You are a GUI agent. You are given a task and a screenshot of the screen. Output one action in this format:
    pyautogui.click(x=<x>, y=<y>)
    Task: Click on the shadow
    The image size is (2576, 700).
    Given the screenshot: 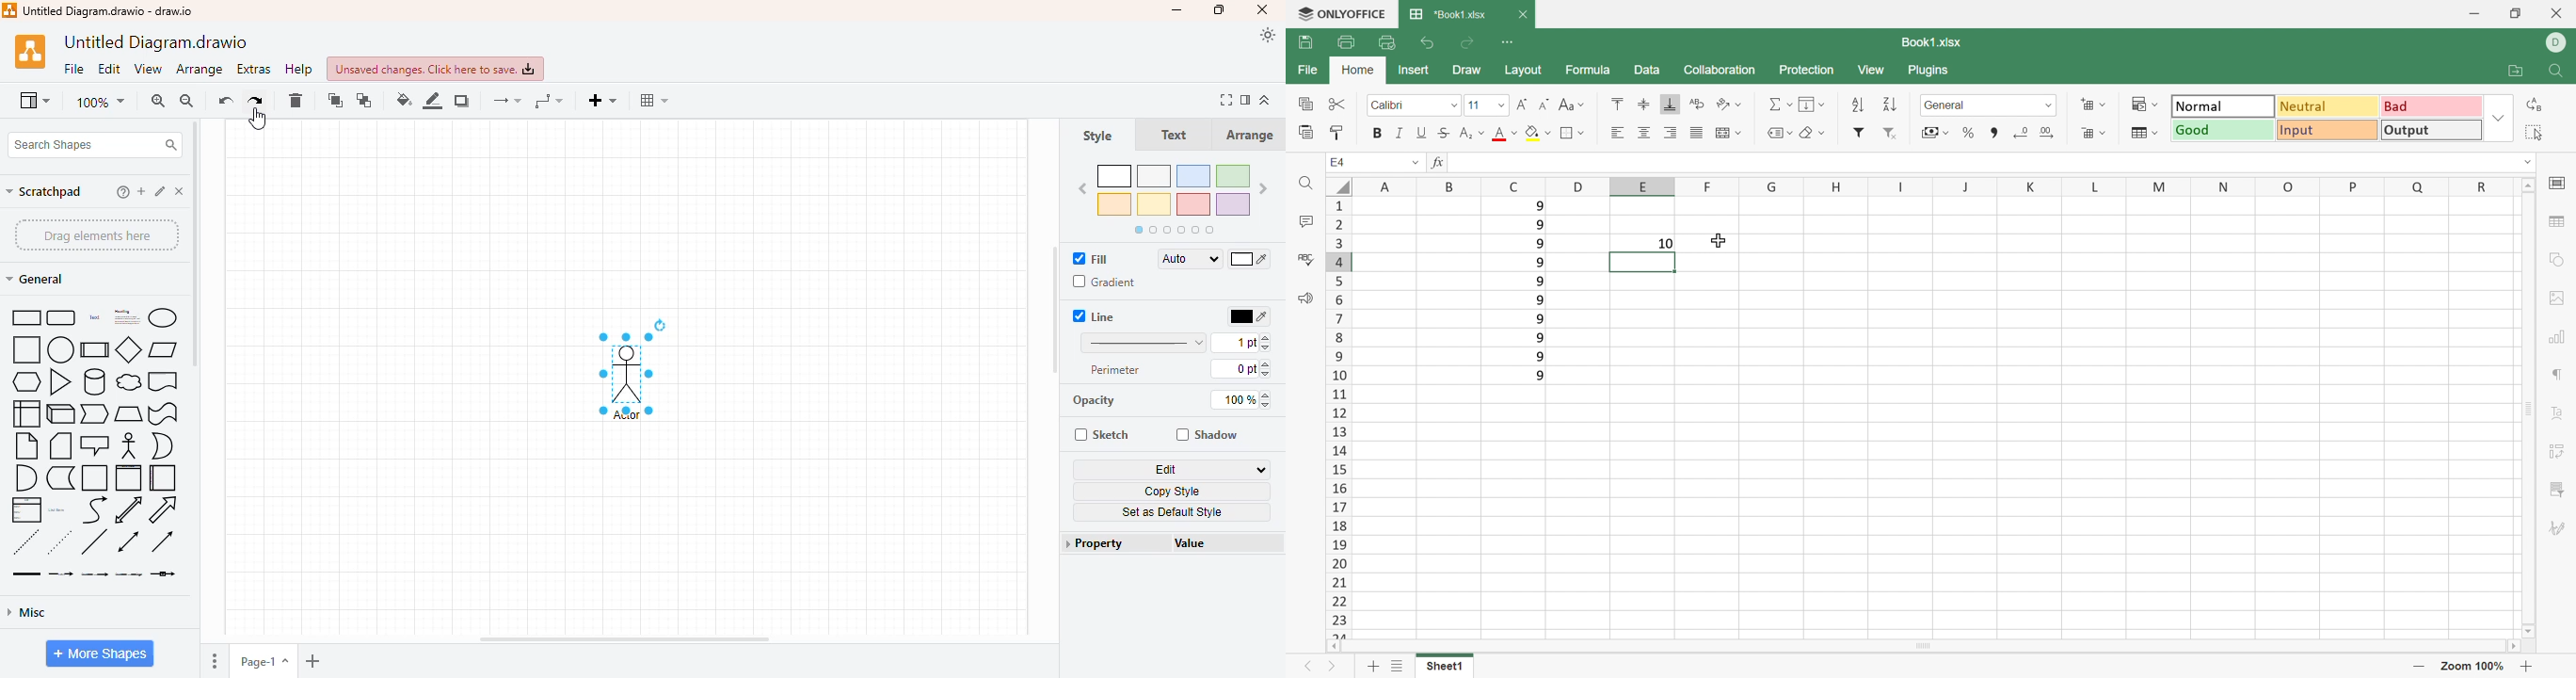 What is the action you would take?
    pyautogui.click(x=462, y=100)
    